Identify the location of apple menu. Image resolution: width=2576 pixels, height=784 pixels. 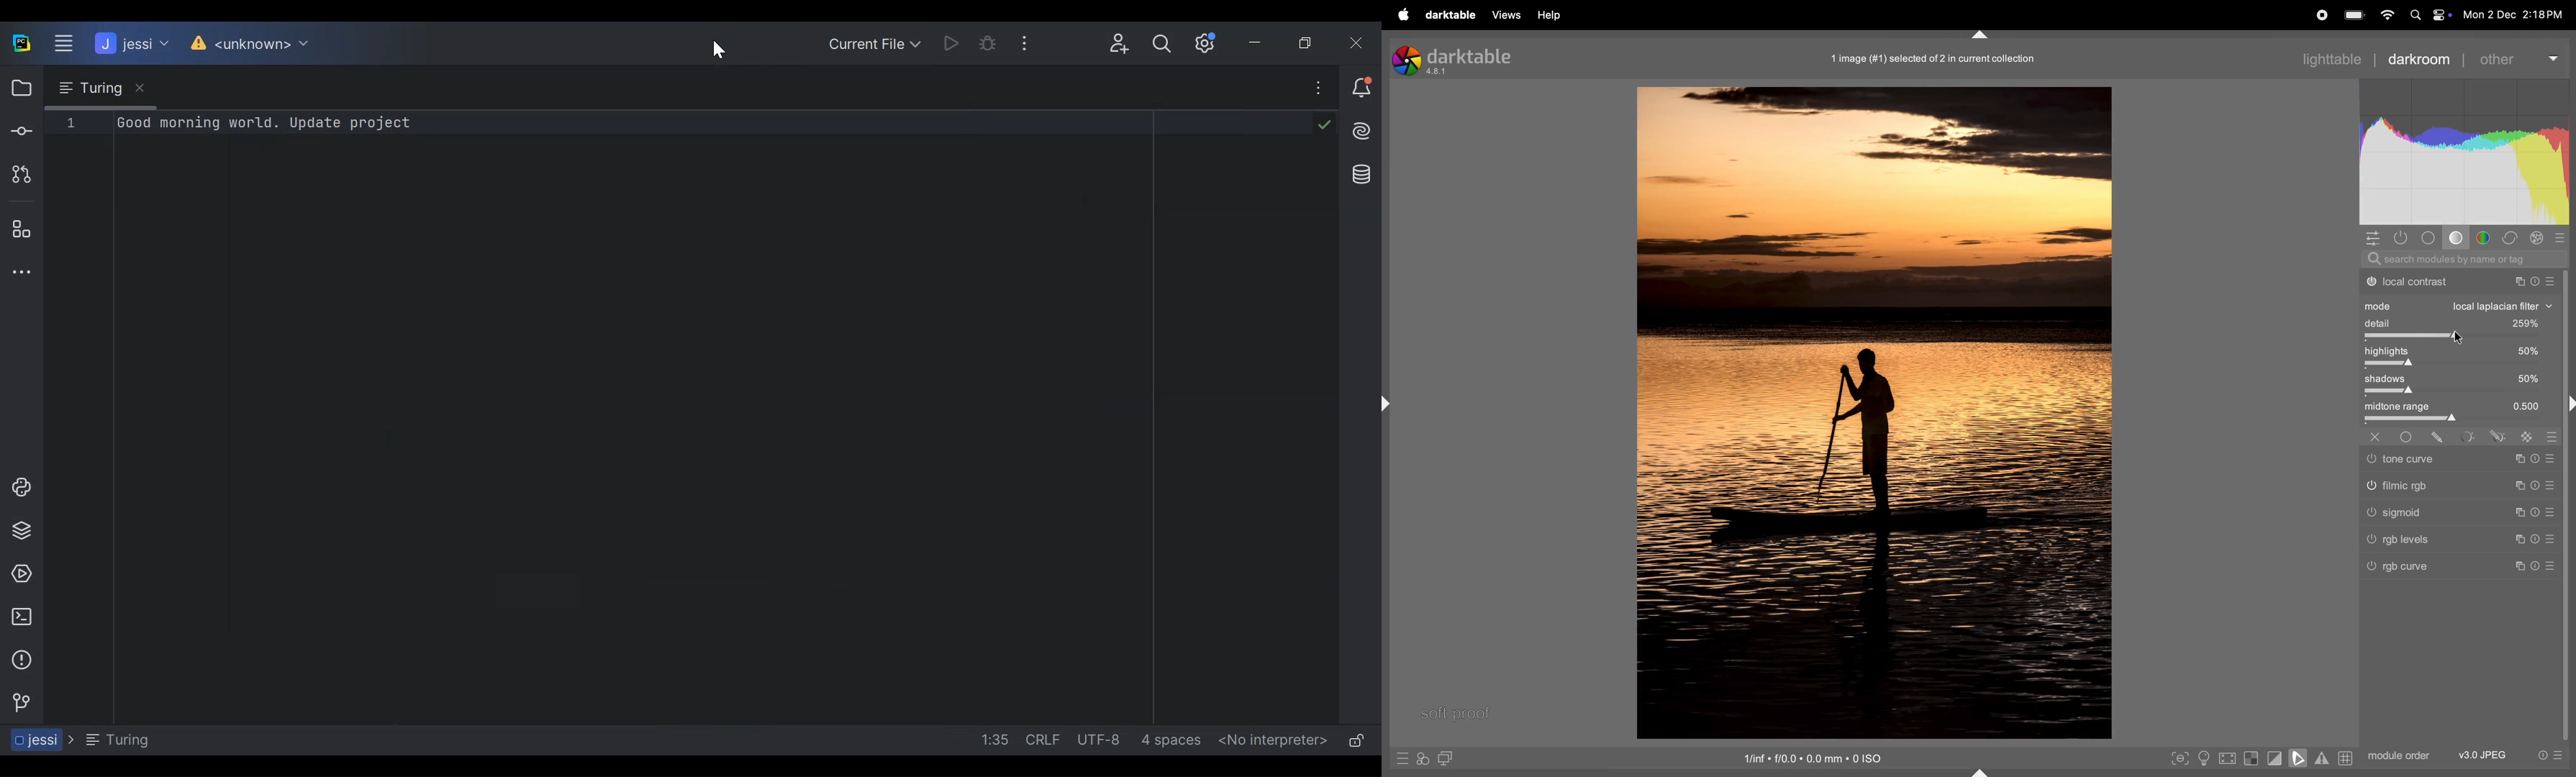
(1403, 14).